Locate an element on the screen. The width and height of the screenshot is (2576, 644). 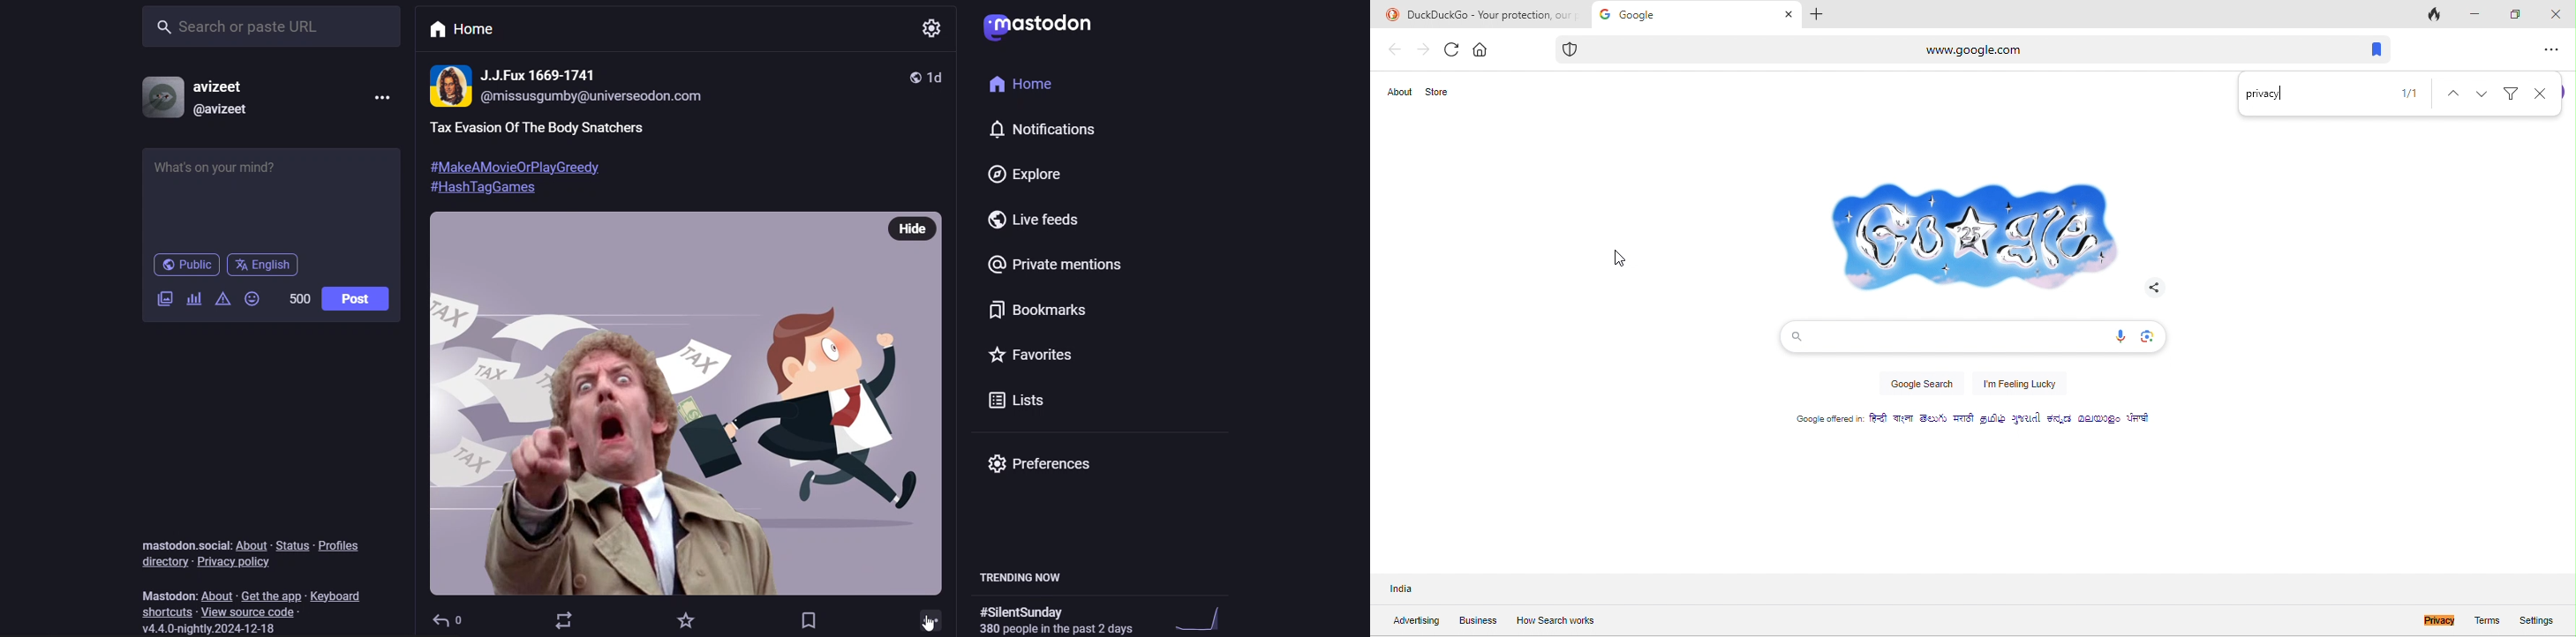
bookmark is located at coordinates (809, 619).